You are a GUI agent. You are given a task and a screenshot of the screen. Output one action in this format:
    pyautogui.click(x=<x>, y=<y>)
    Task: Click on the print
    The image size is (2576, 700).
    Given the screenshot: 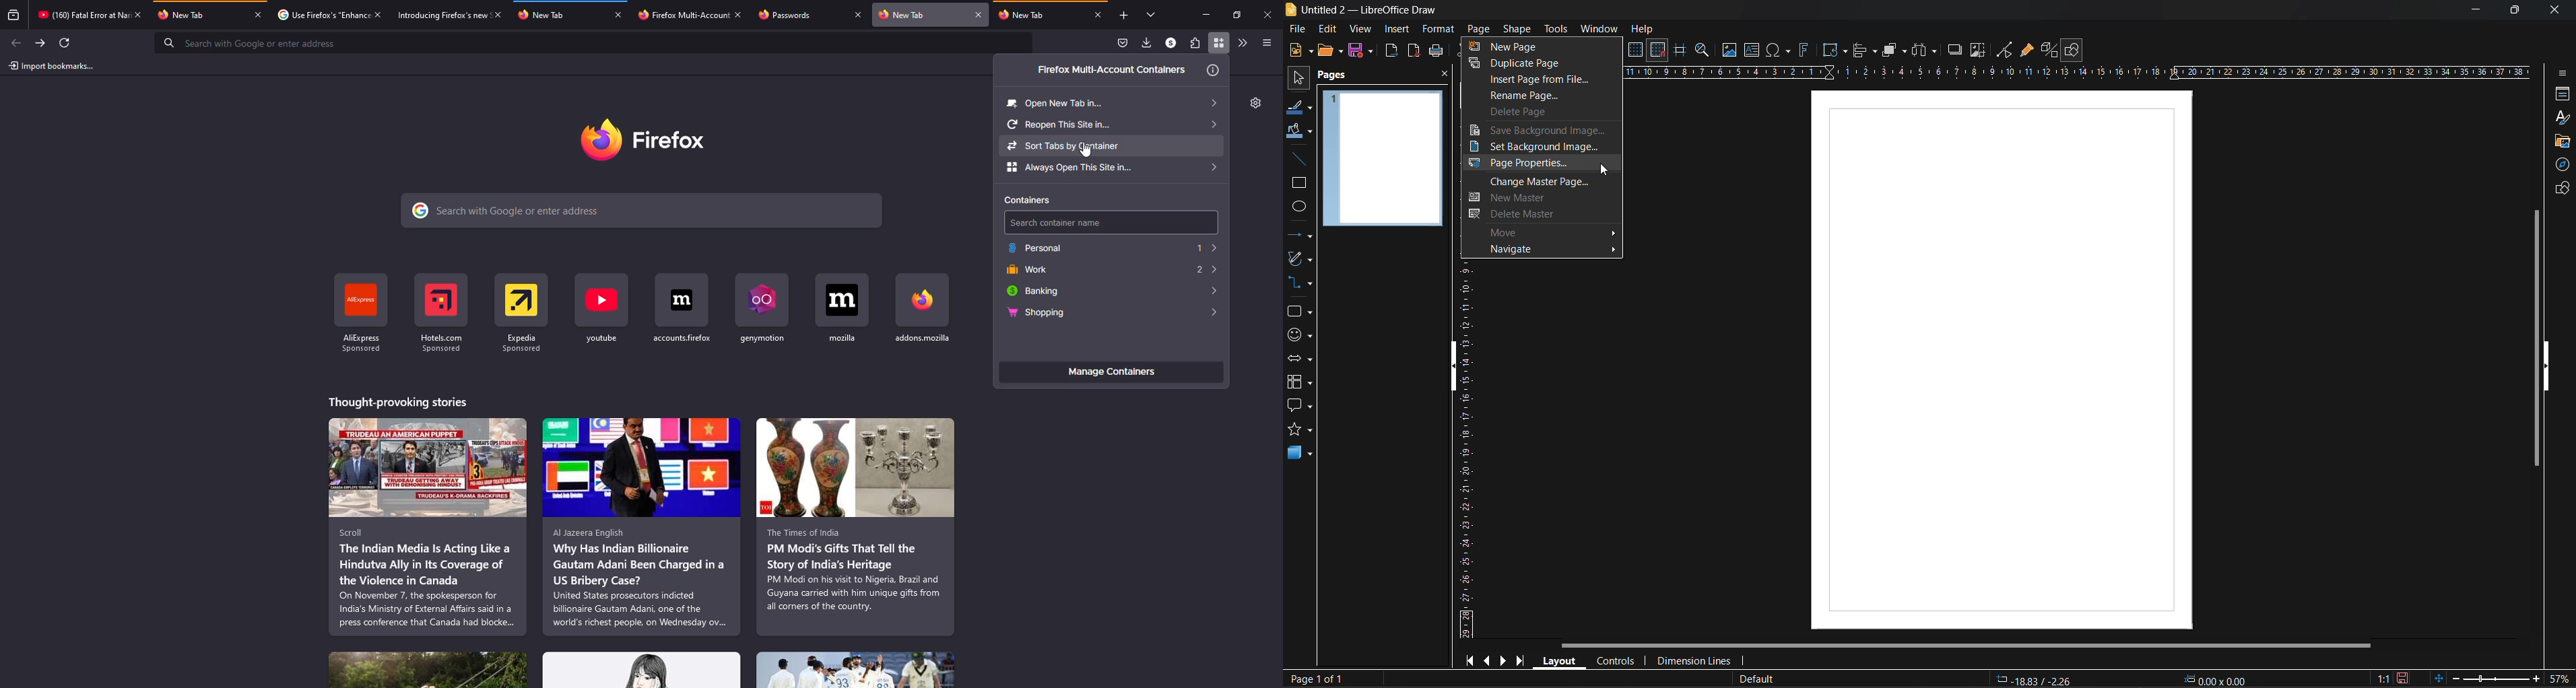 What is the action you would take?
    pyautogui.click(x=1437, y=51)
    